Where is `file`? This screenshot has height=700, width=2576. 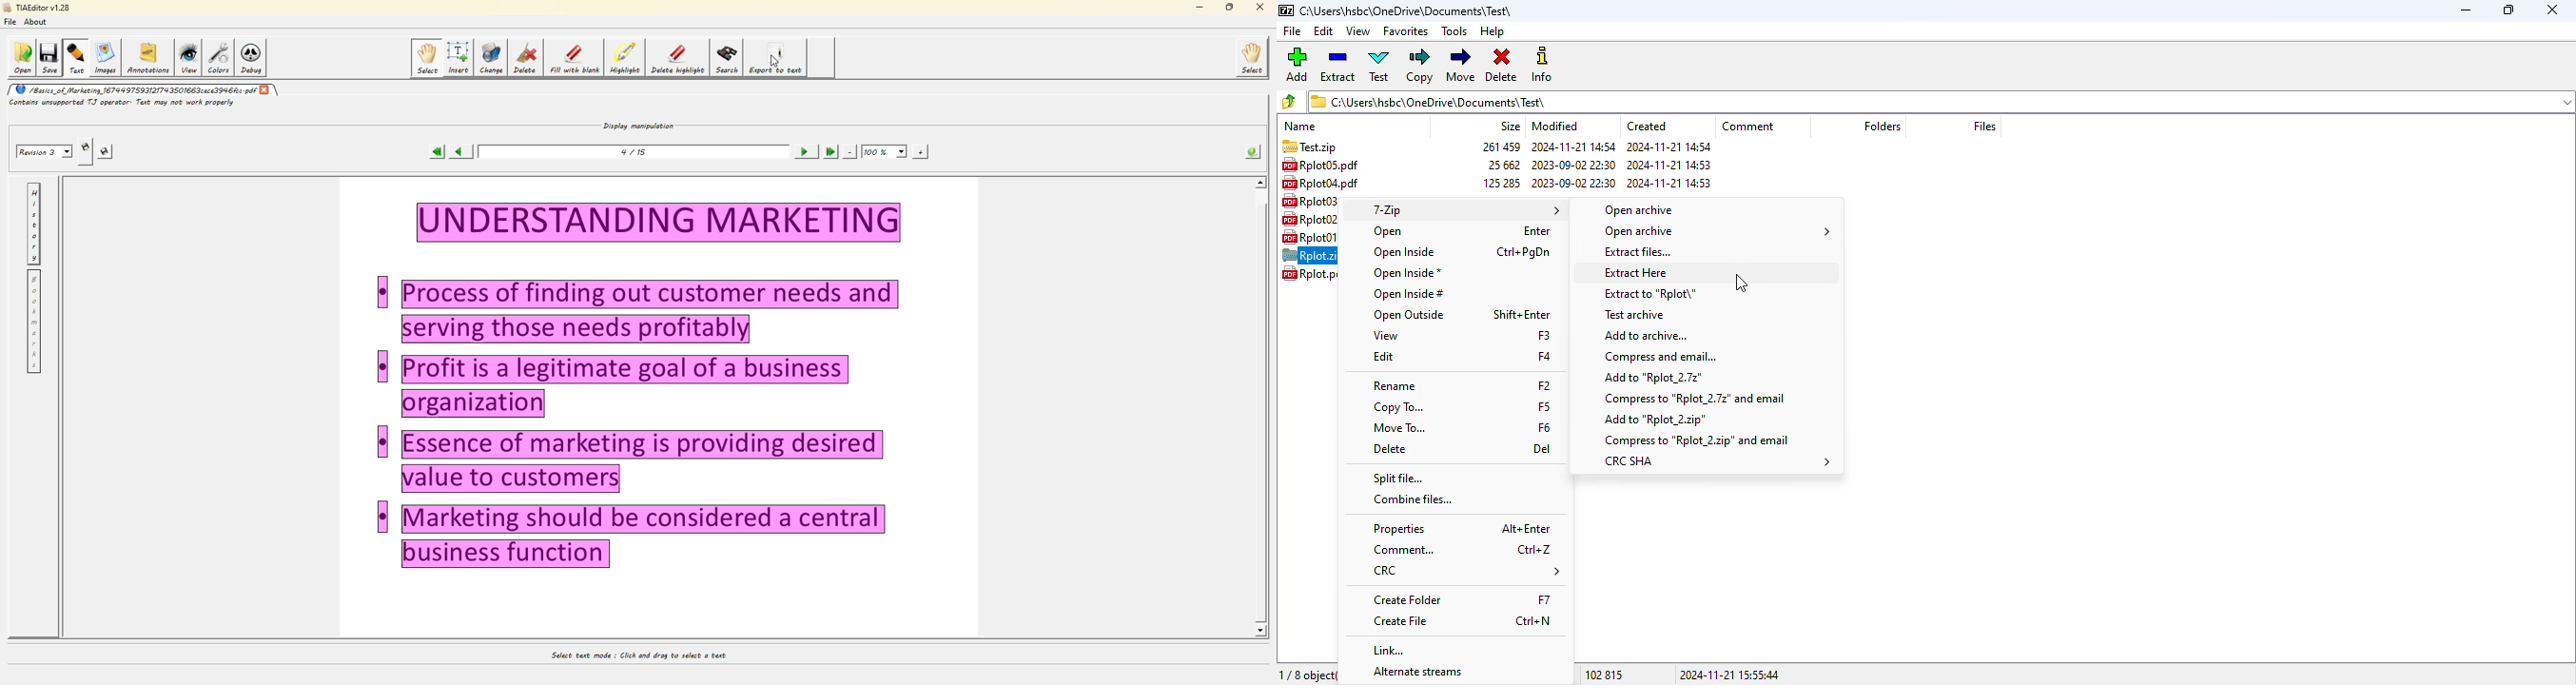 file is located at coordinates (1294, 31).